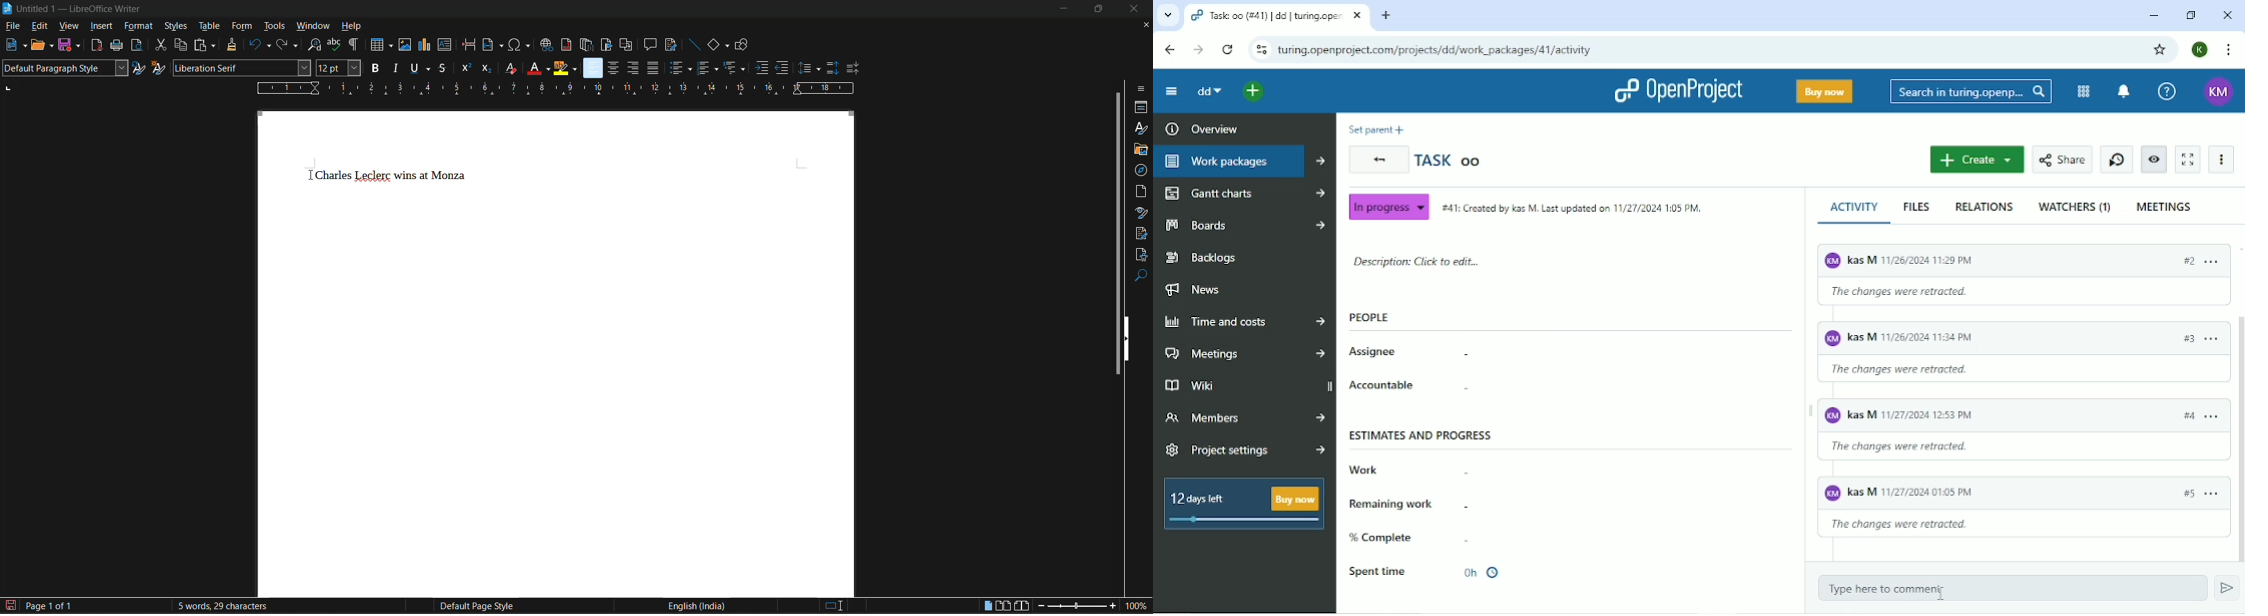 The height and width of the screenshot is (616, 2268). Describe the element at coordinates (1022, 607) in the screenshot. I see `book view` at that location.